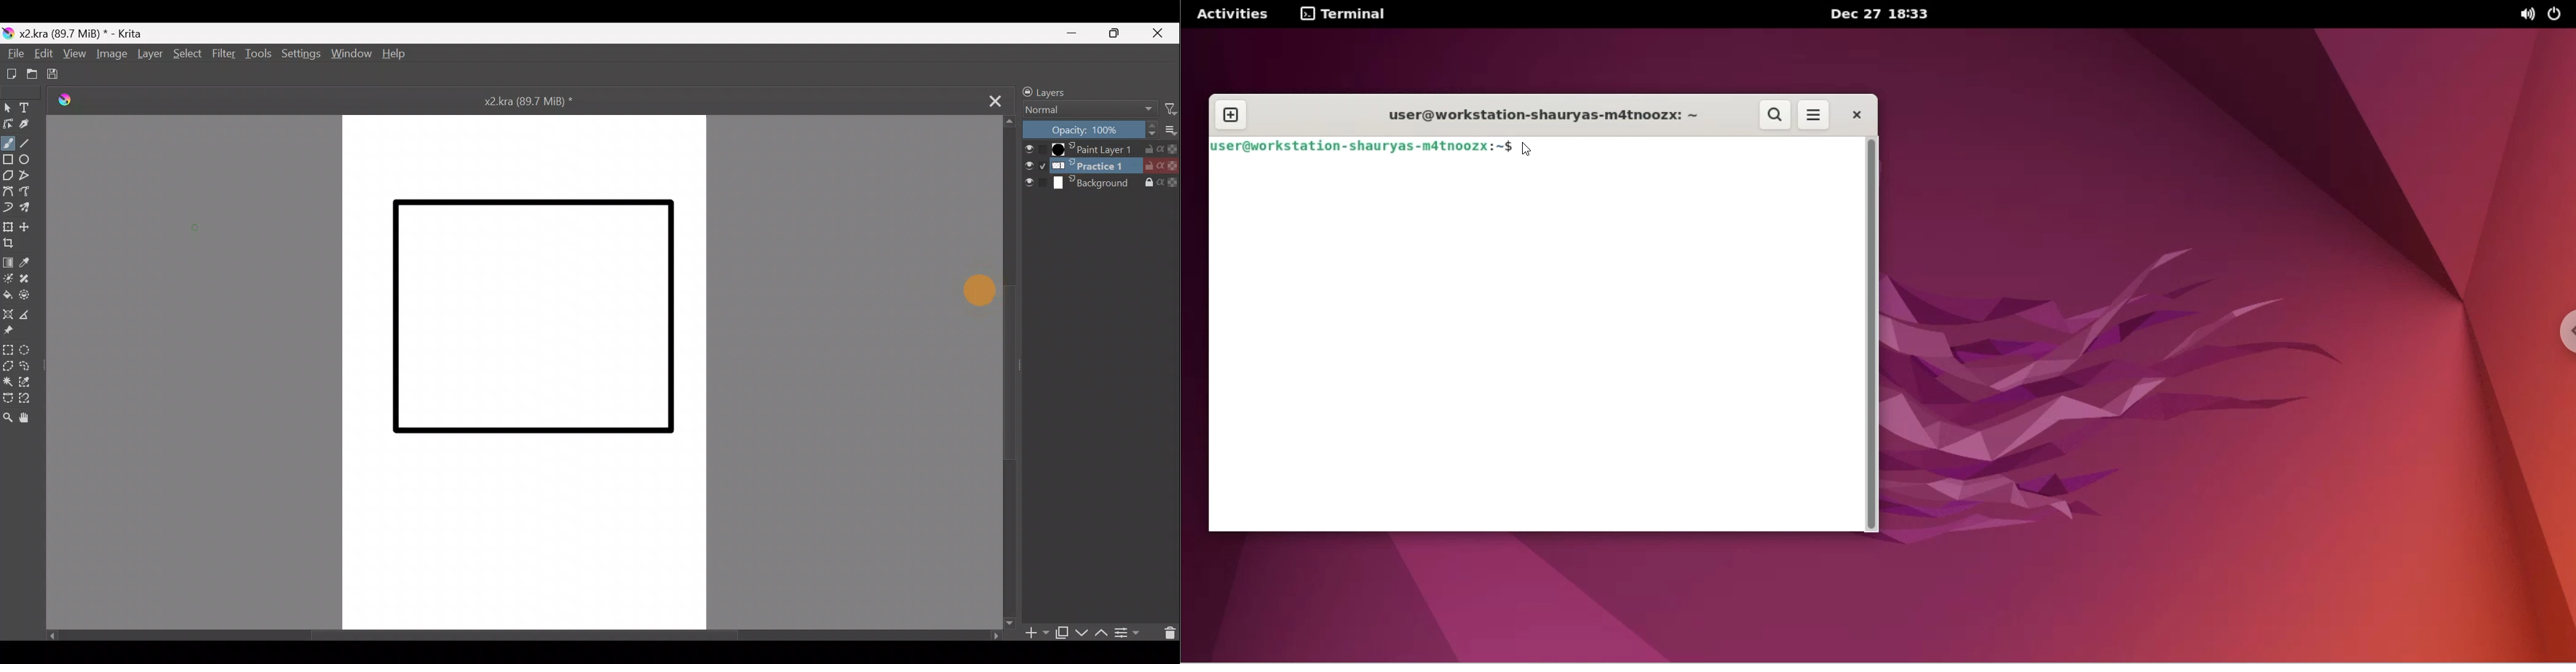 The width and height of the screenshot is (2576, 672). What do you see at coordinates (1102, 633) in the screenshot?
I see `Move layer/mask up` at bounding box center [1102, 633].